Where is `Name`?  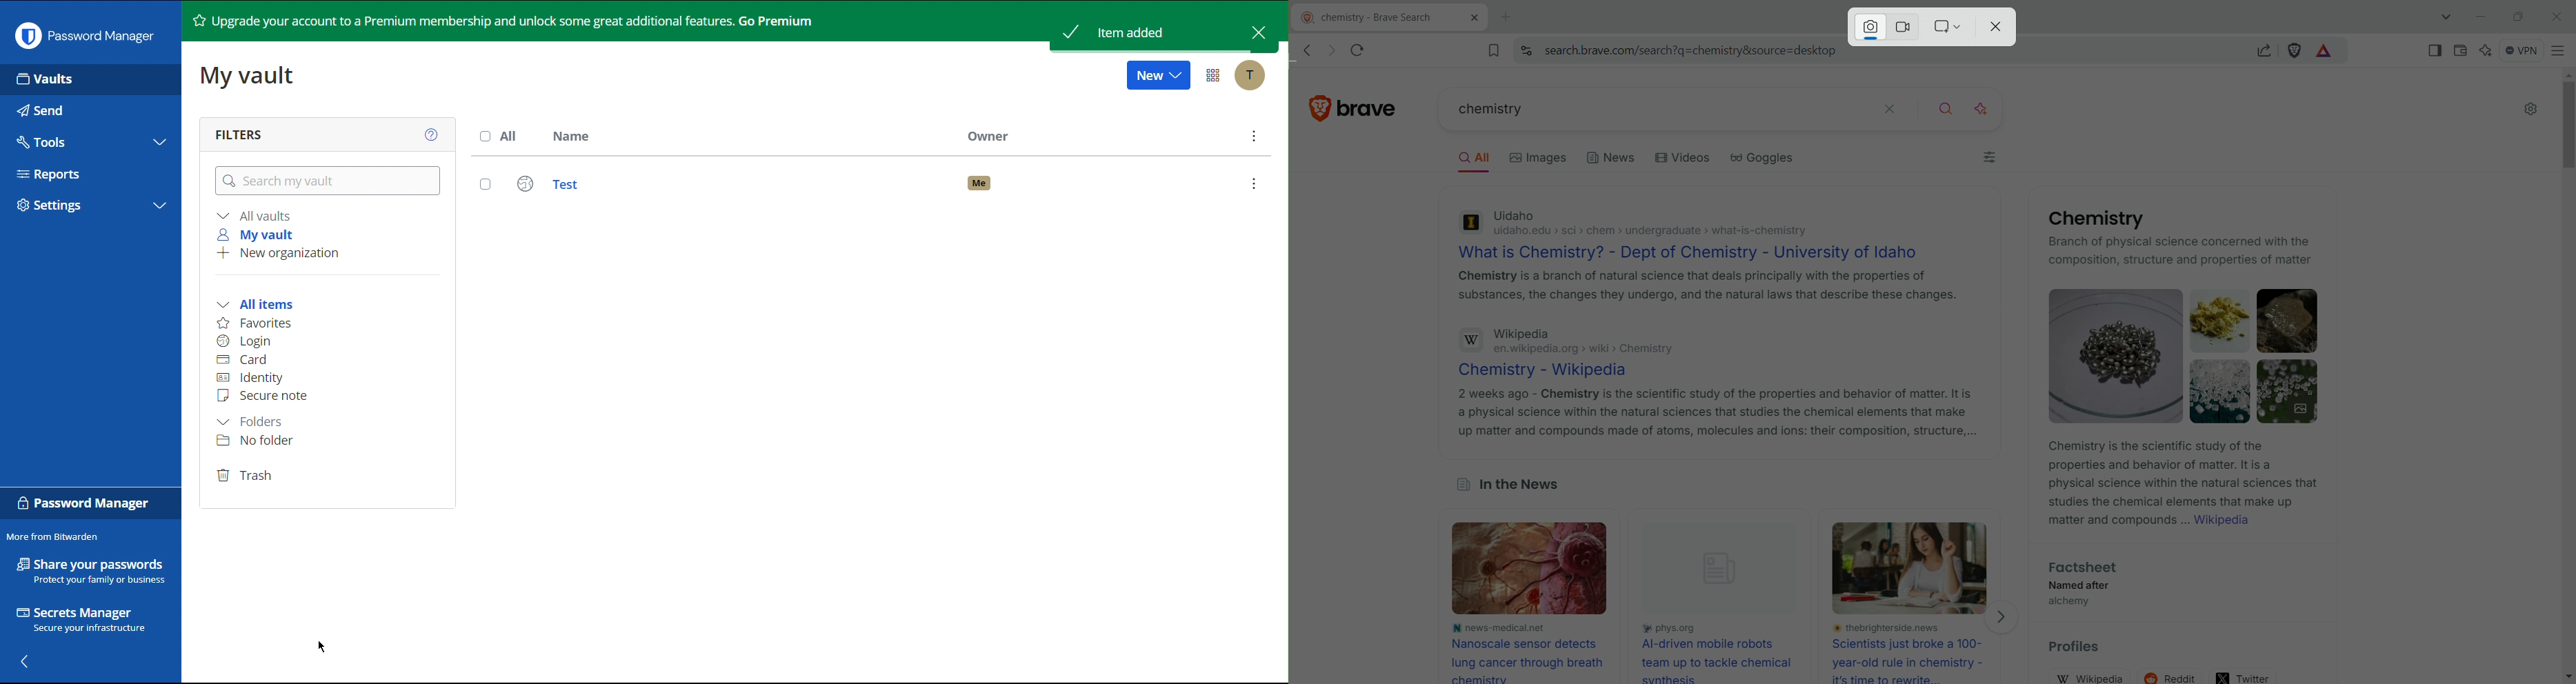
Name is located at coordinates (572, 137).